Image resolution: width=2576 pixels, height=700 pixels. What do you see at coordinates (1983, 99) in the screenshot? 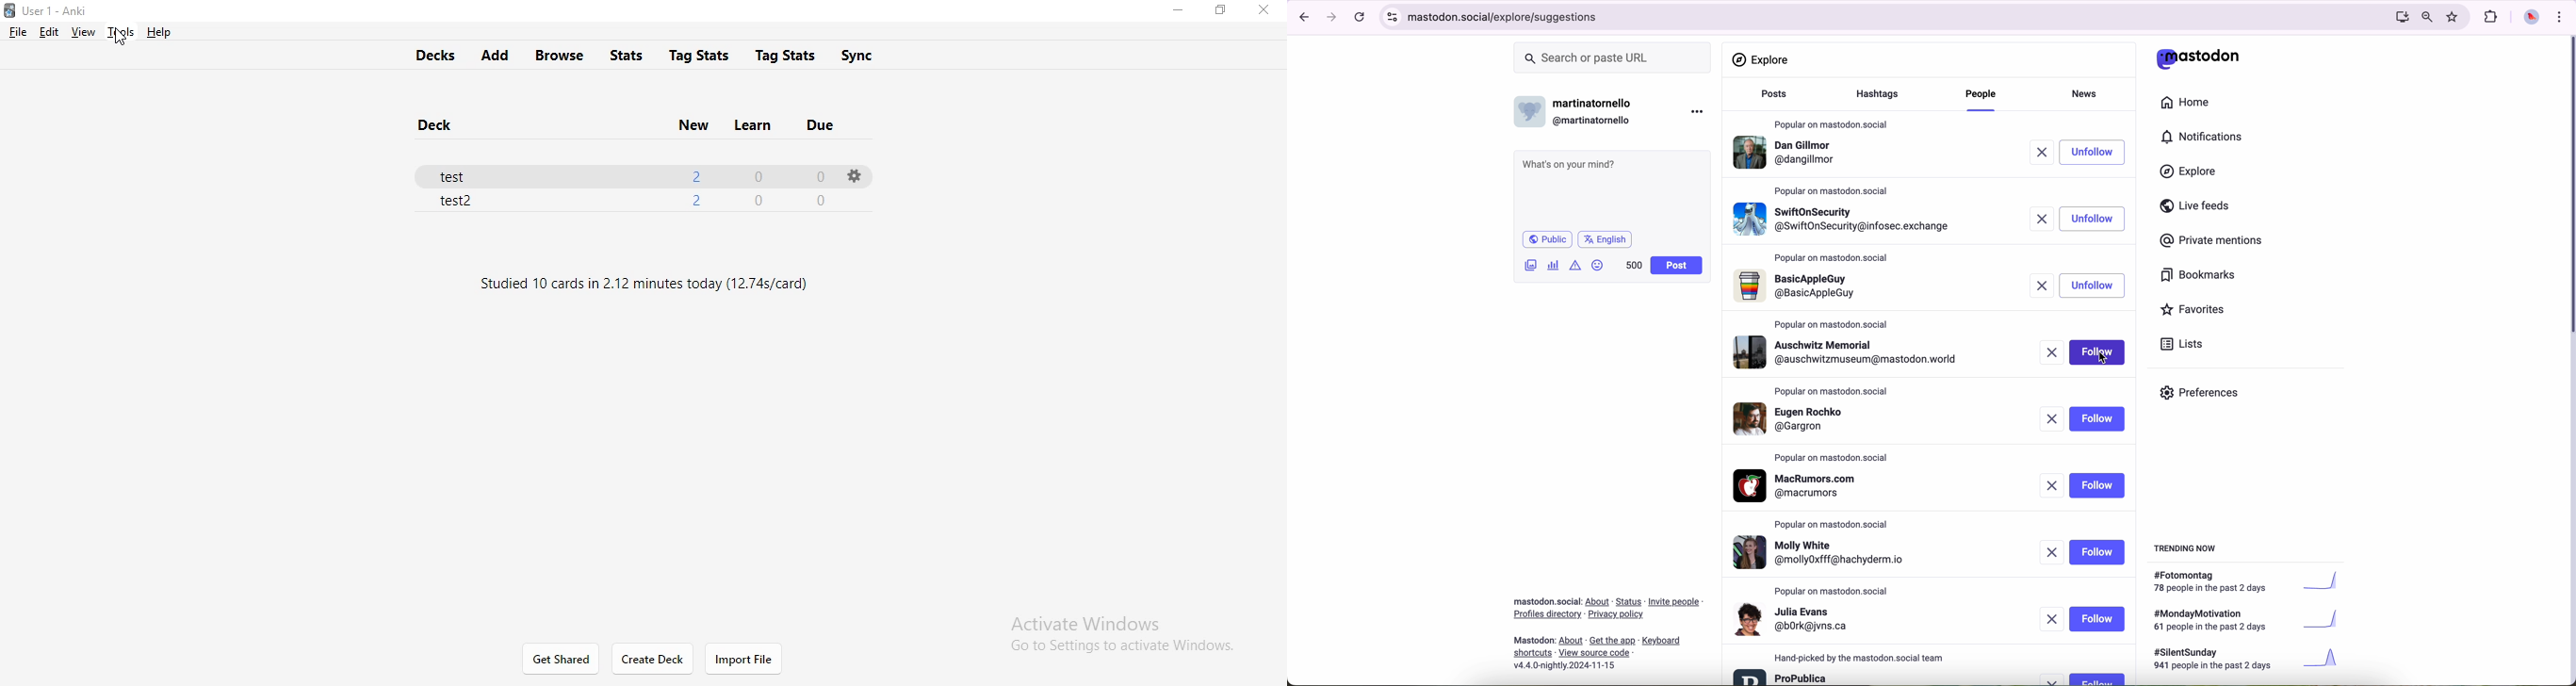
I see `click on people` at bounding box center [1983, 99].